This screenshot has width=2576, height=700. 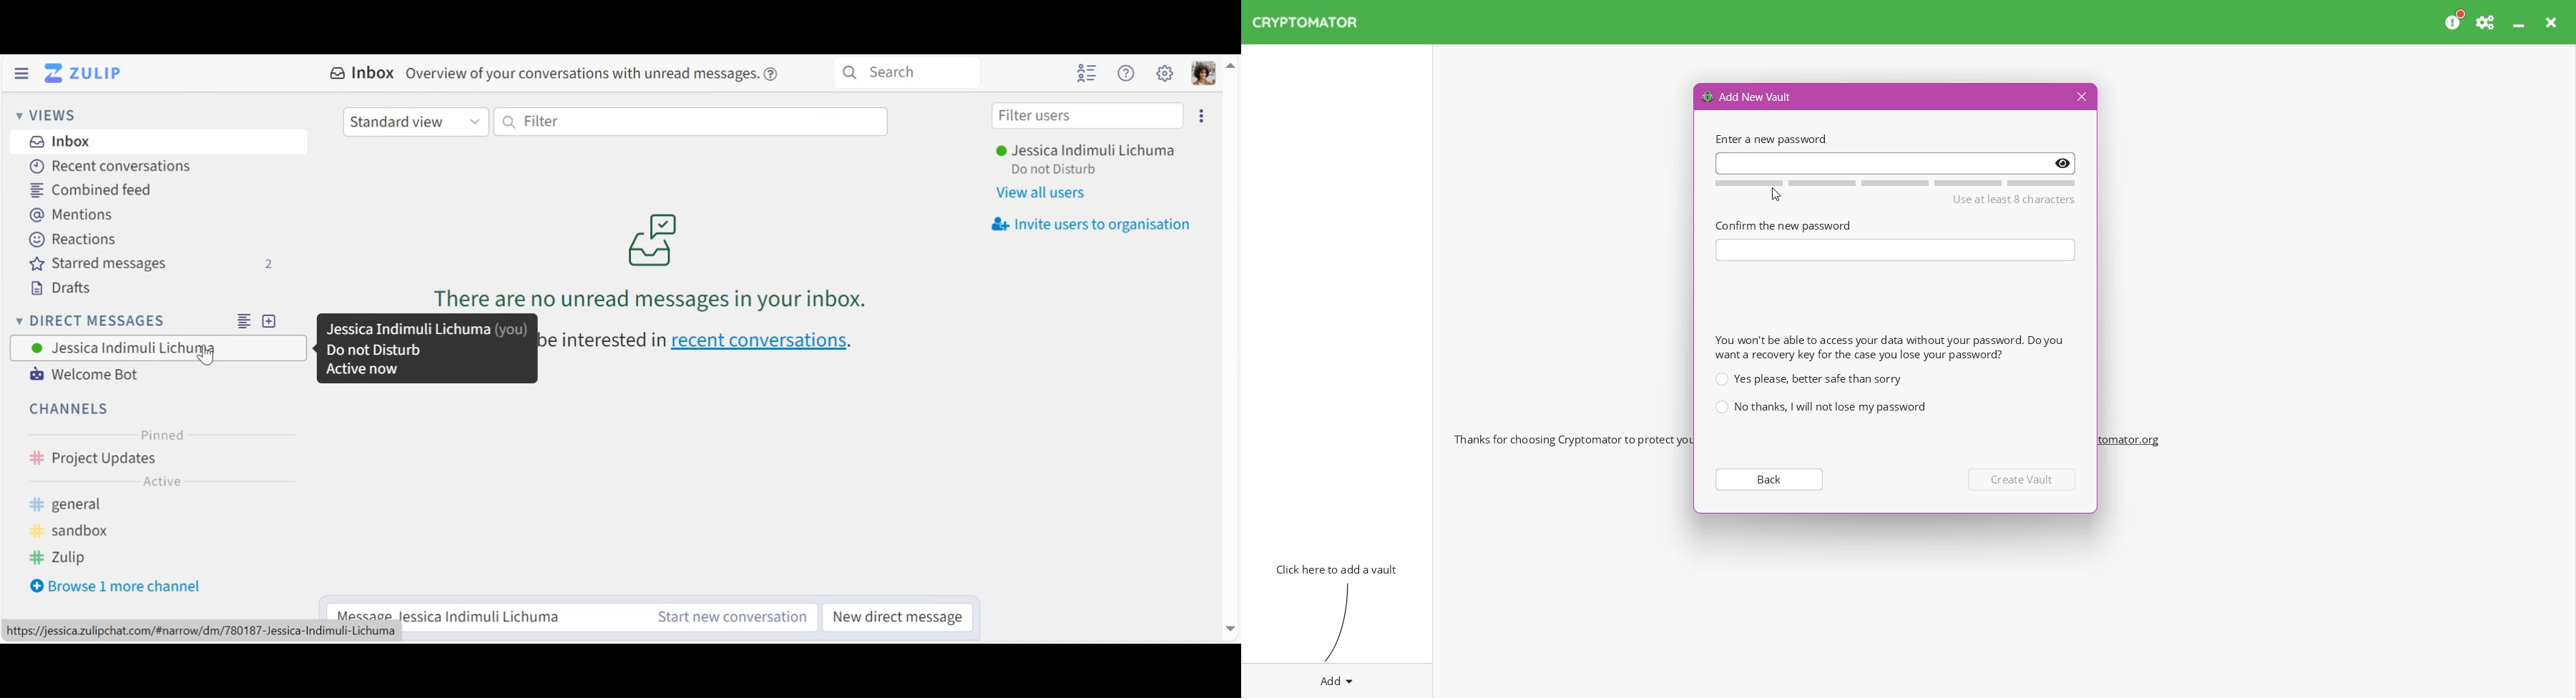 I want to click on Inbox , so click(x=554, y=72).